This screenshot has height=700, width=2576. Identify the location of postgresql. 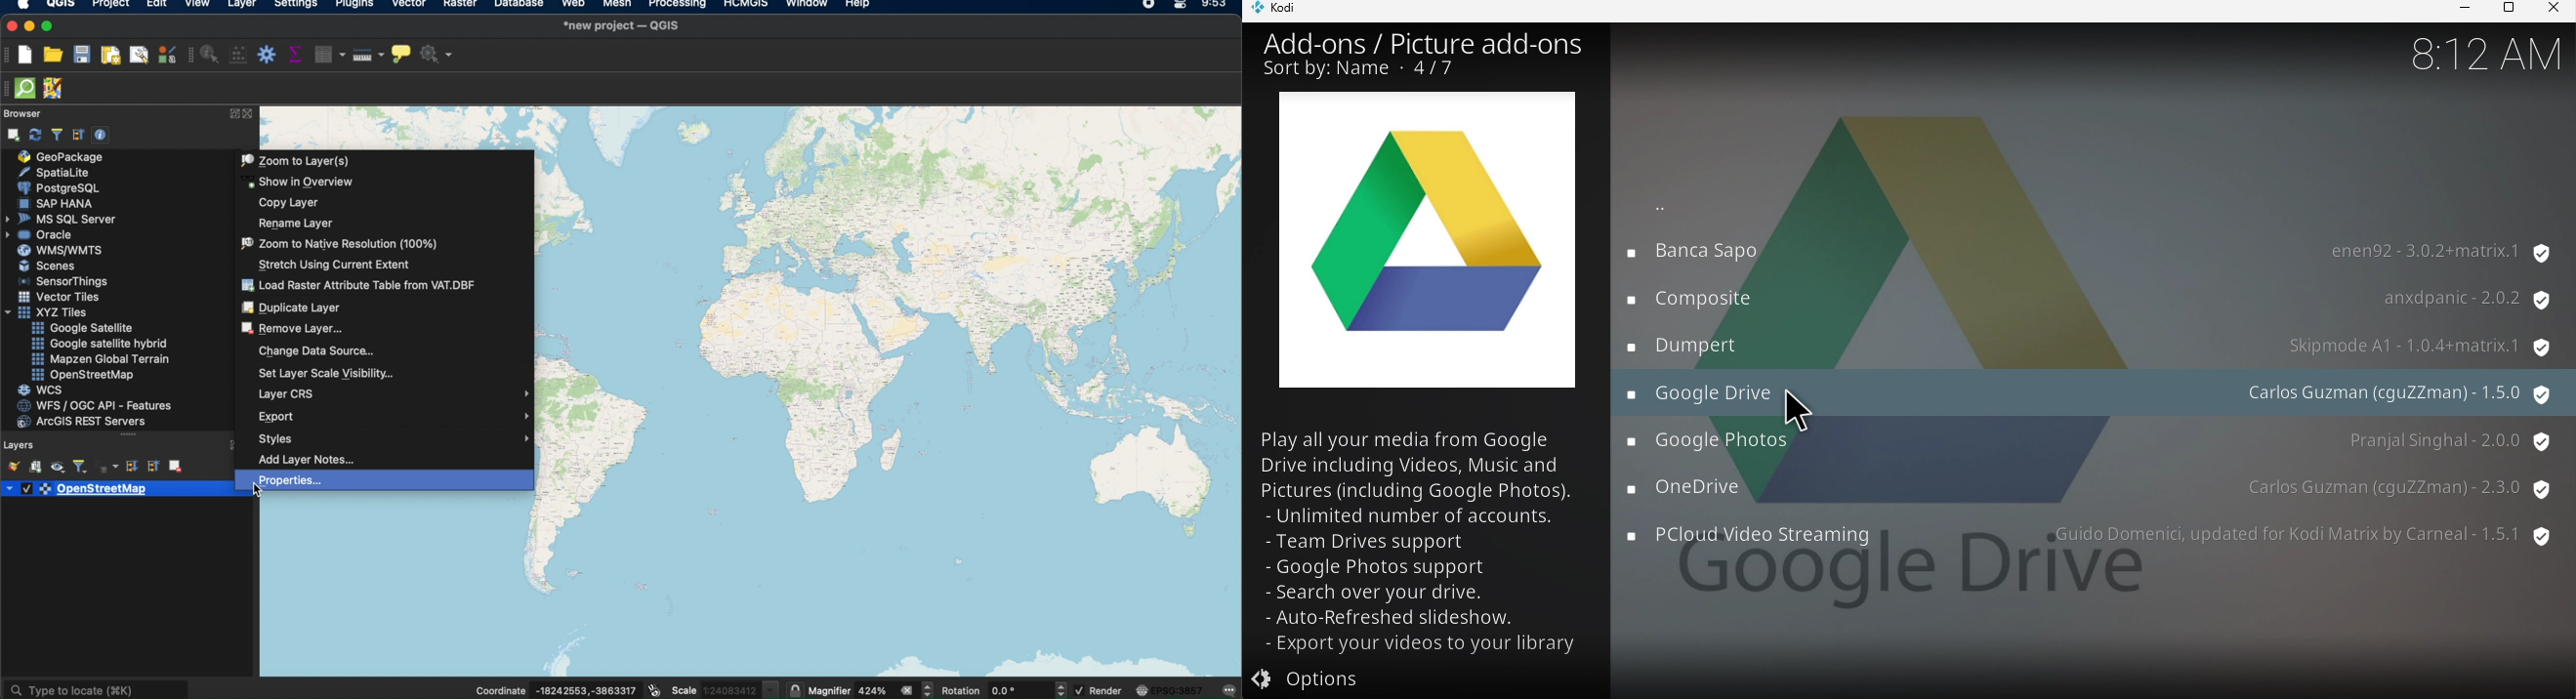
(58, 187).